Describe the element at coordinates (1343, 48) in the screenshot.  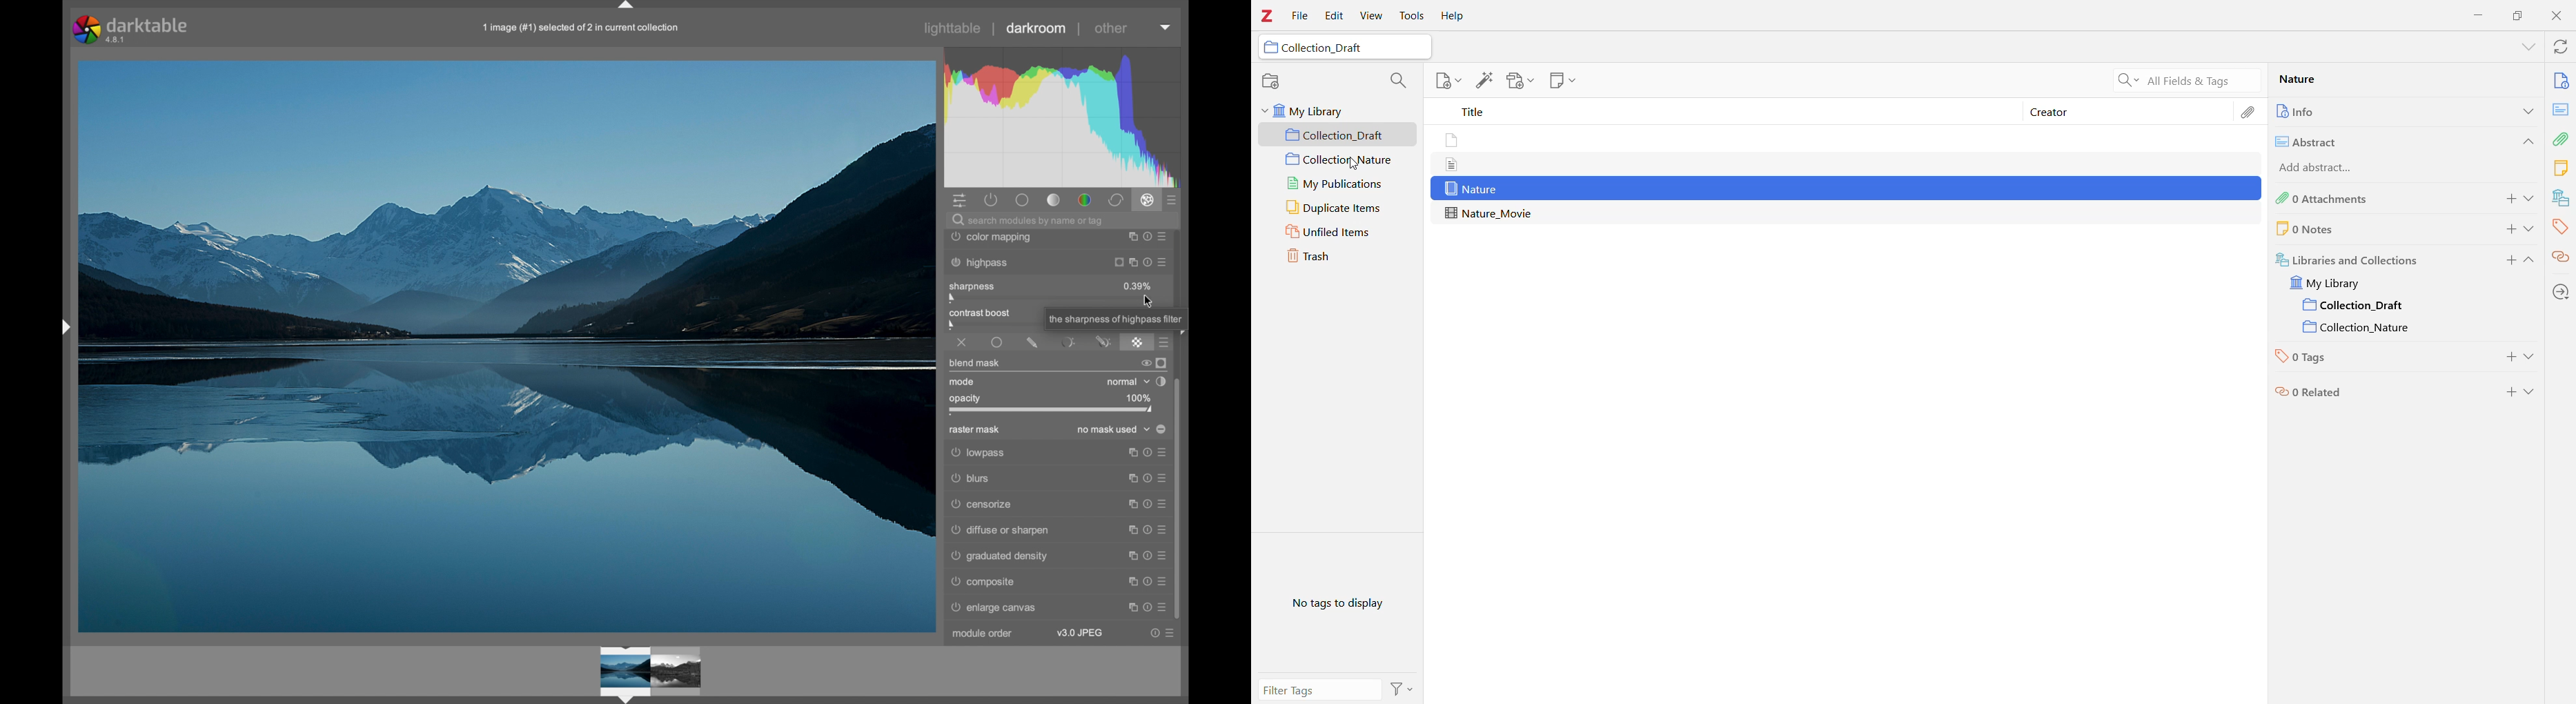
I see `Collection_Draft` at that location.